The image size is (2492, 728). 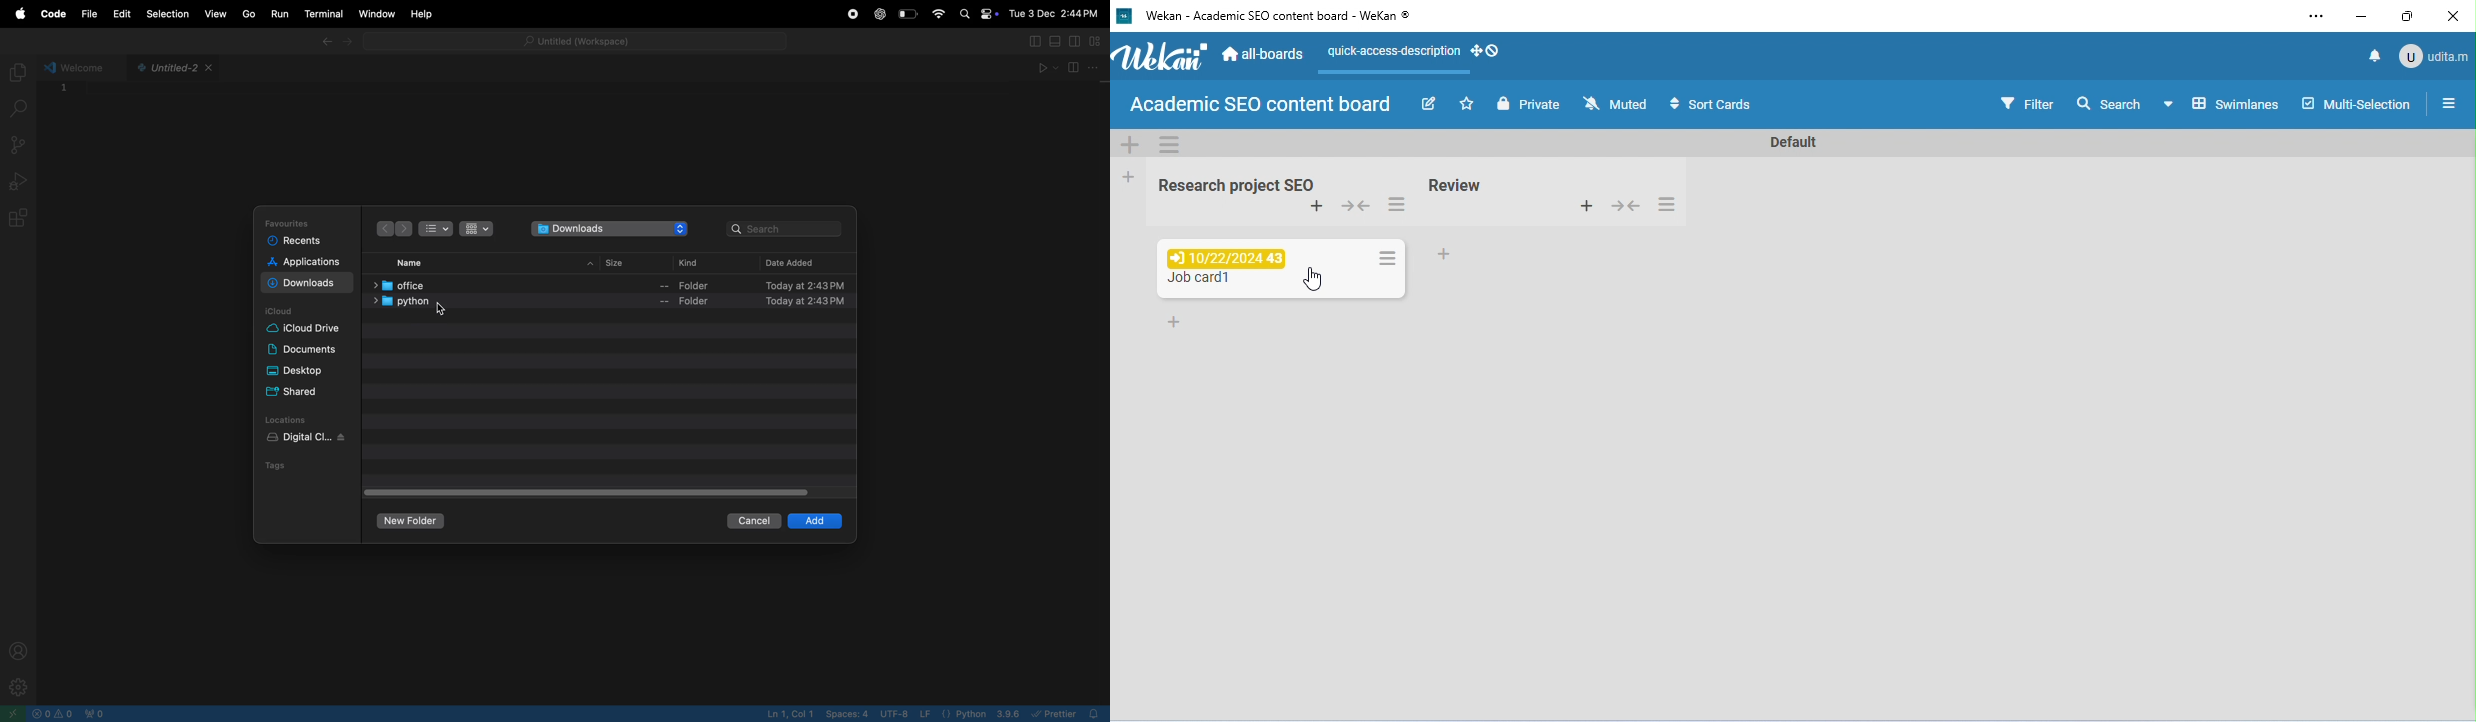 What do you see at coordinates (247, 13) in the screenshot?
I see `go` at bounding box center [247, 13].